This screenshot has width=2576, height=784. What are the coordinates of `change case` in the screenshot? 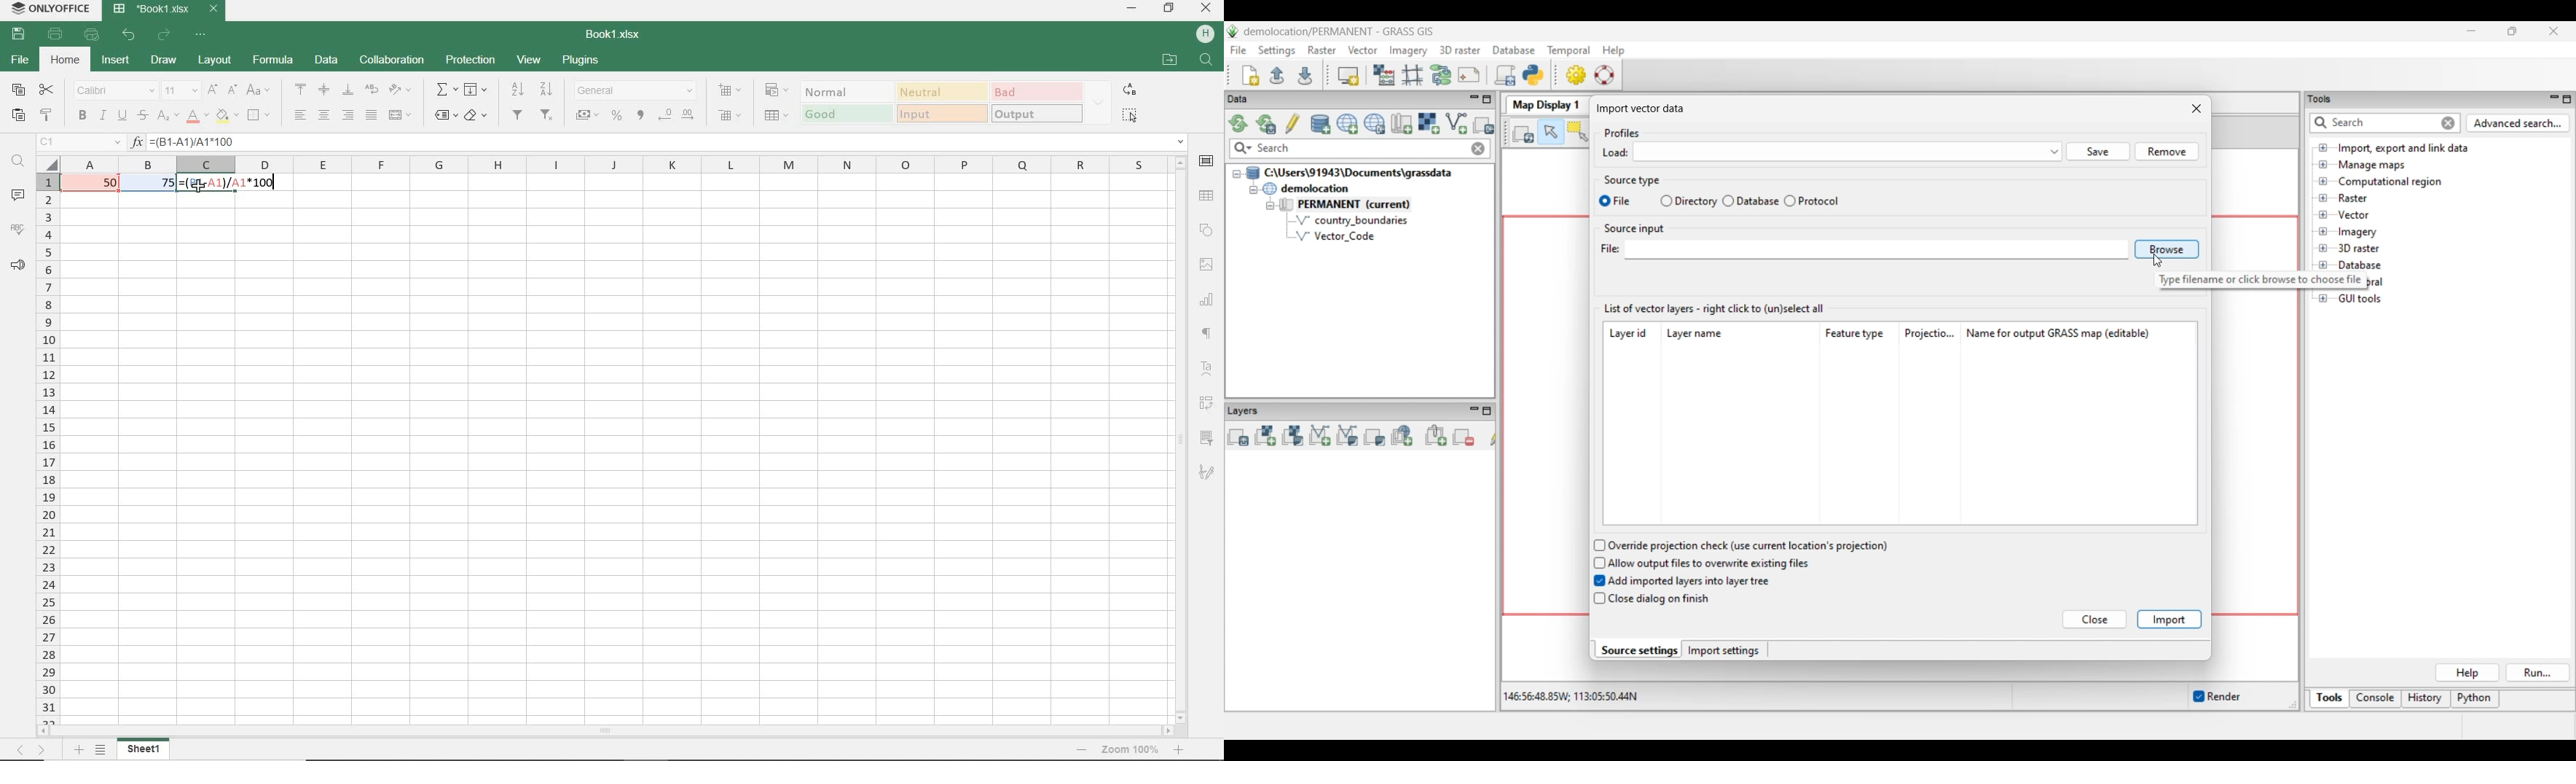 It's located at (259, 90).